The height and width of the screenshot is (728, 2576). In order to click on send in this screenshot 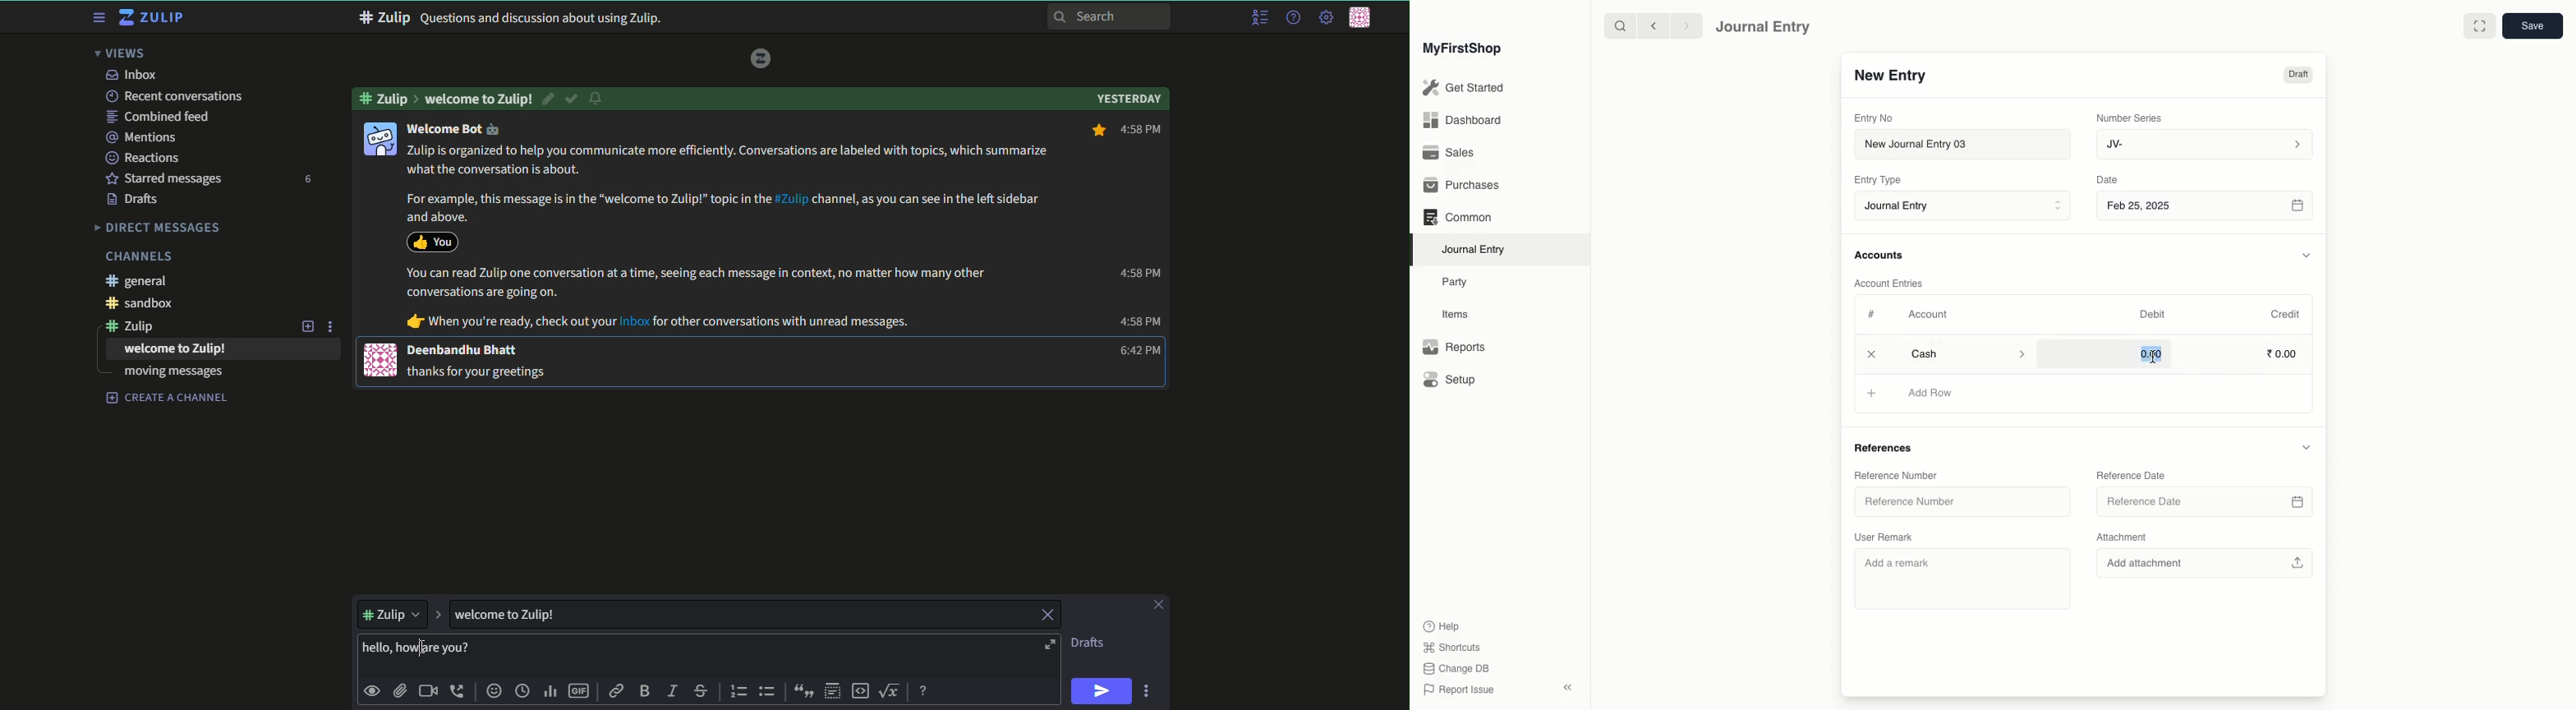, I will do `click(1102, 691)`.